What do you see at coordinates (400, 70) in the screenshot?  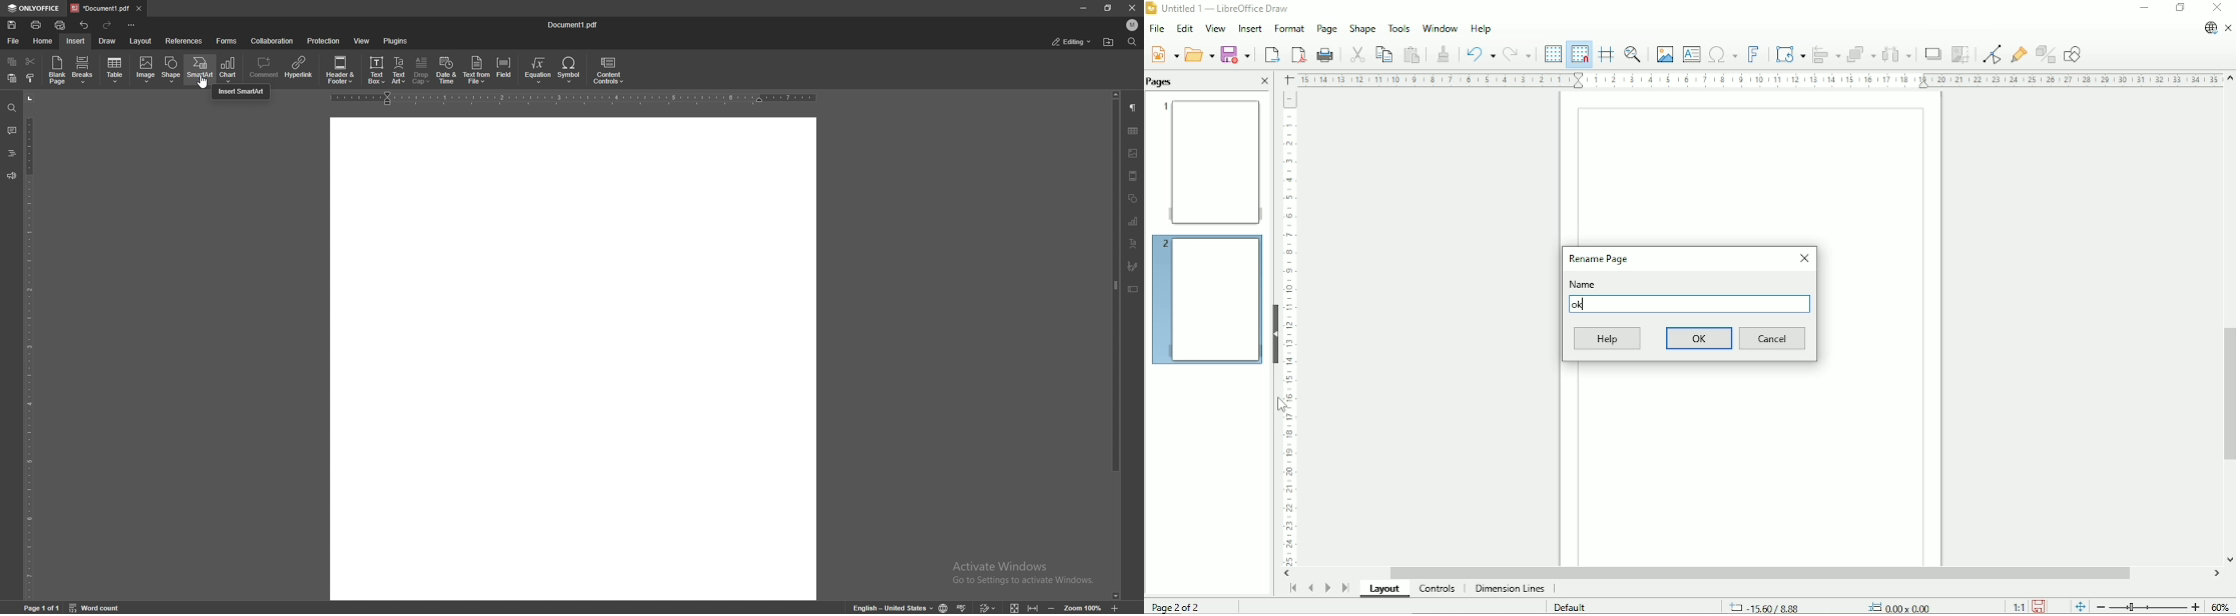 I see `text art` at bounding box center [400, 70].